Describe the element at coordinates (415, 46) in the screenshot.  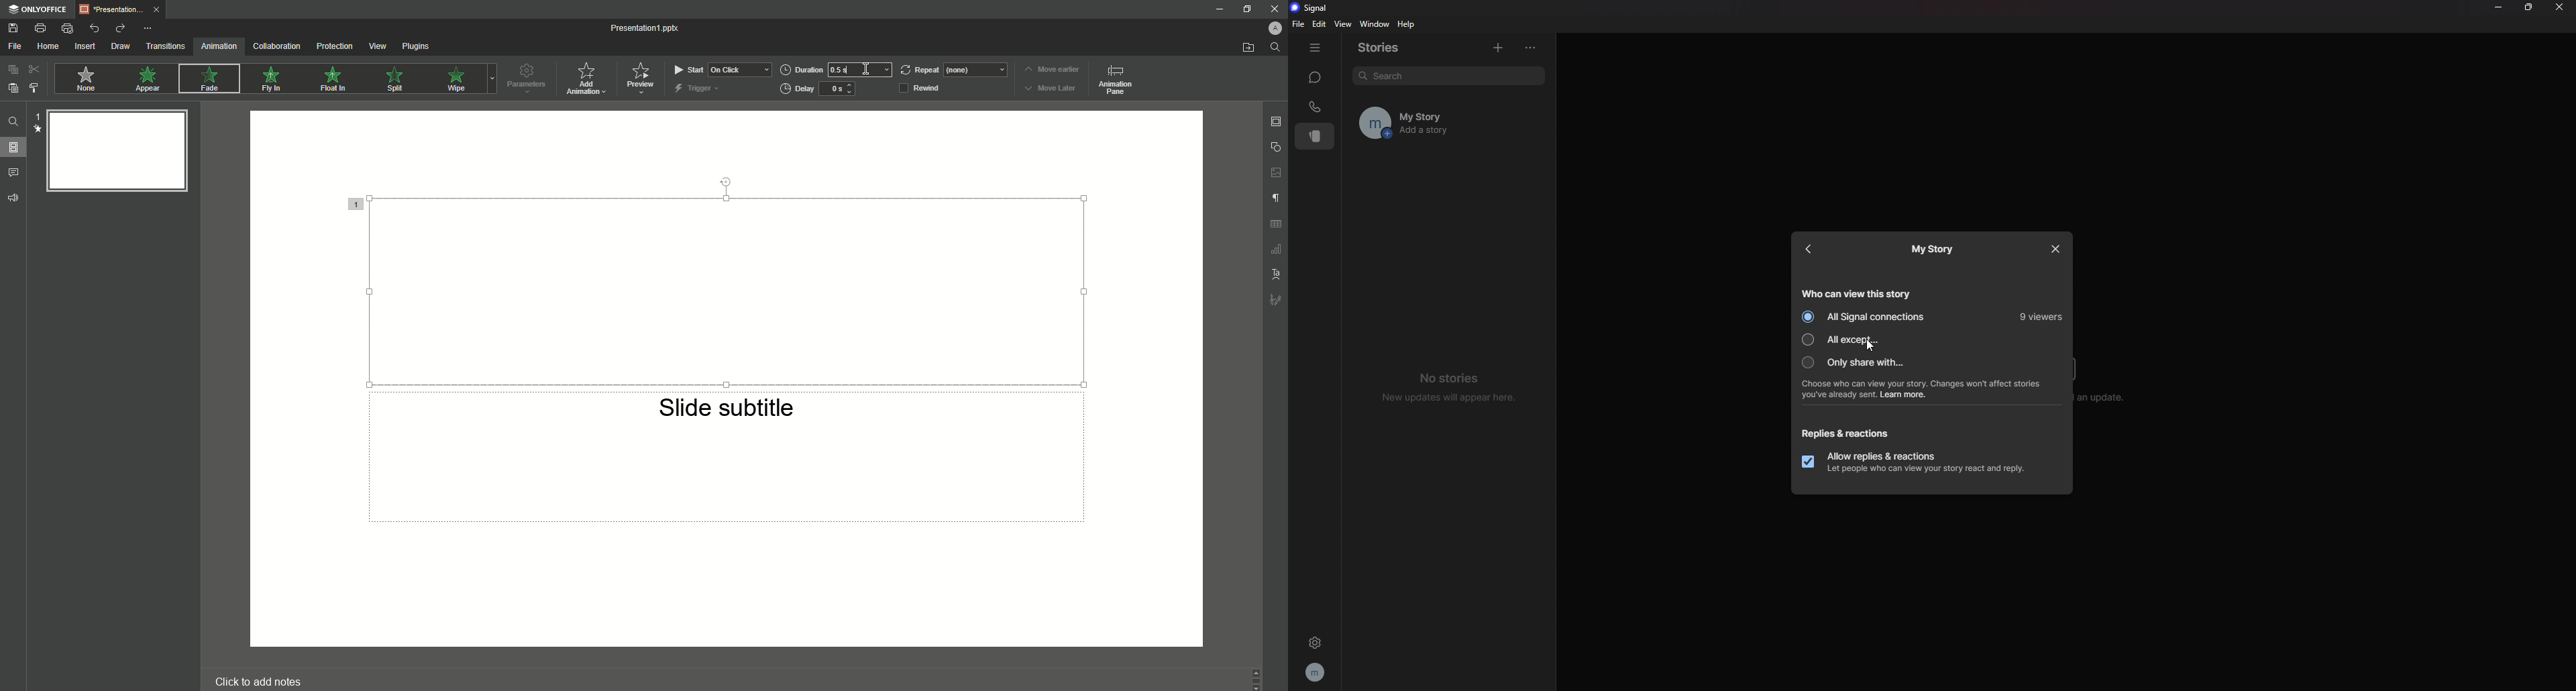
I see `Plugins` at that location.